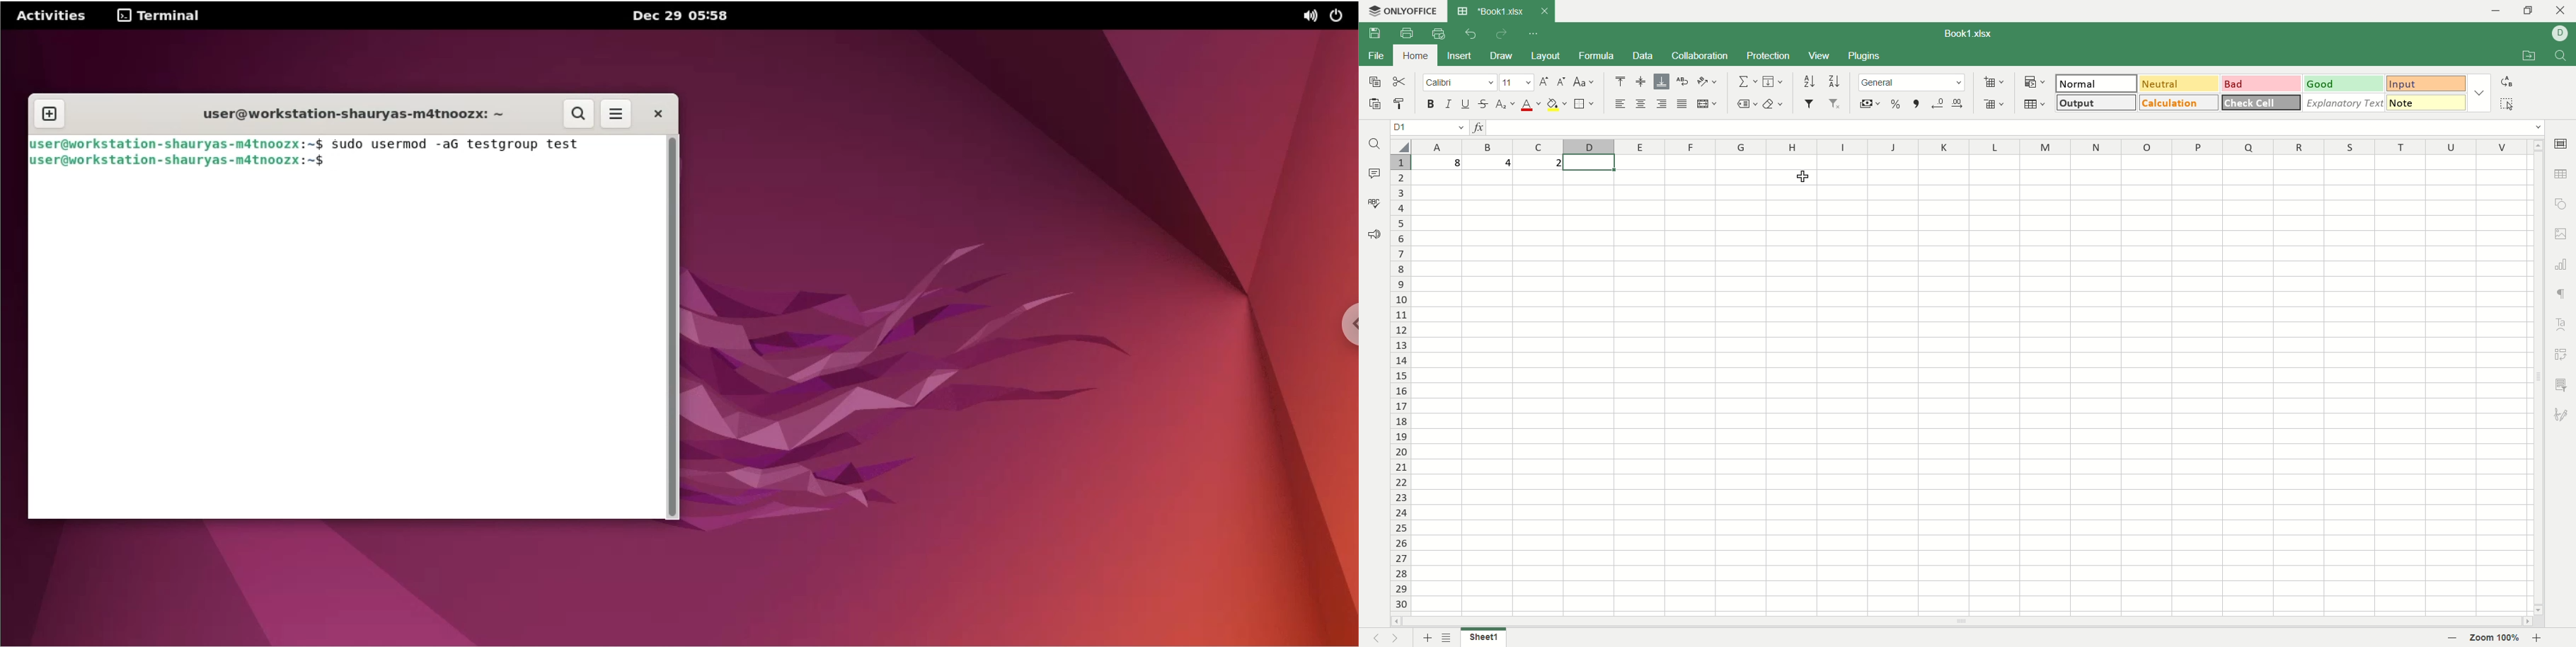  Describe the element at coordinates (53, 16) in the screenshot. I see `Activities` at that location.